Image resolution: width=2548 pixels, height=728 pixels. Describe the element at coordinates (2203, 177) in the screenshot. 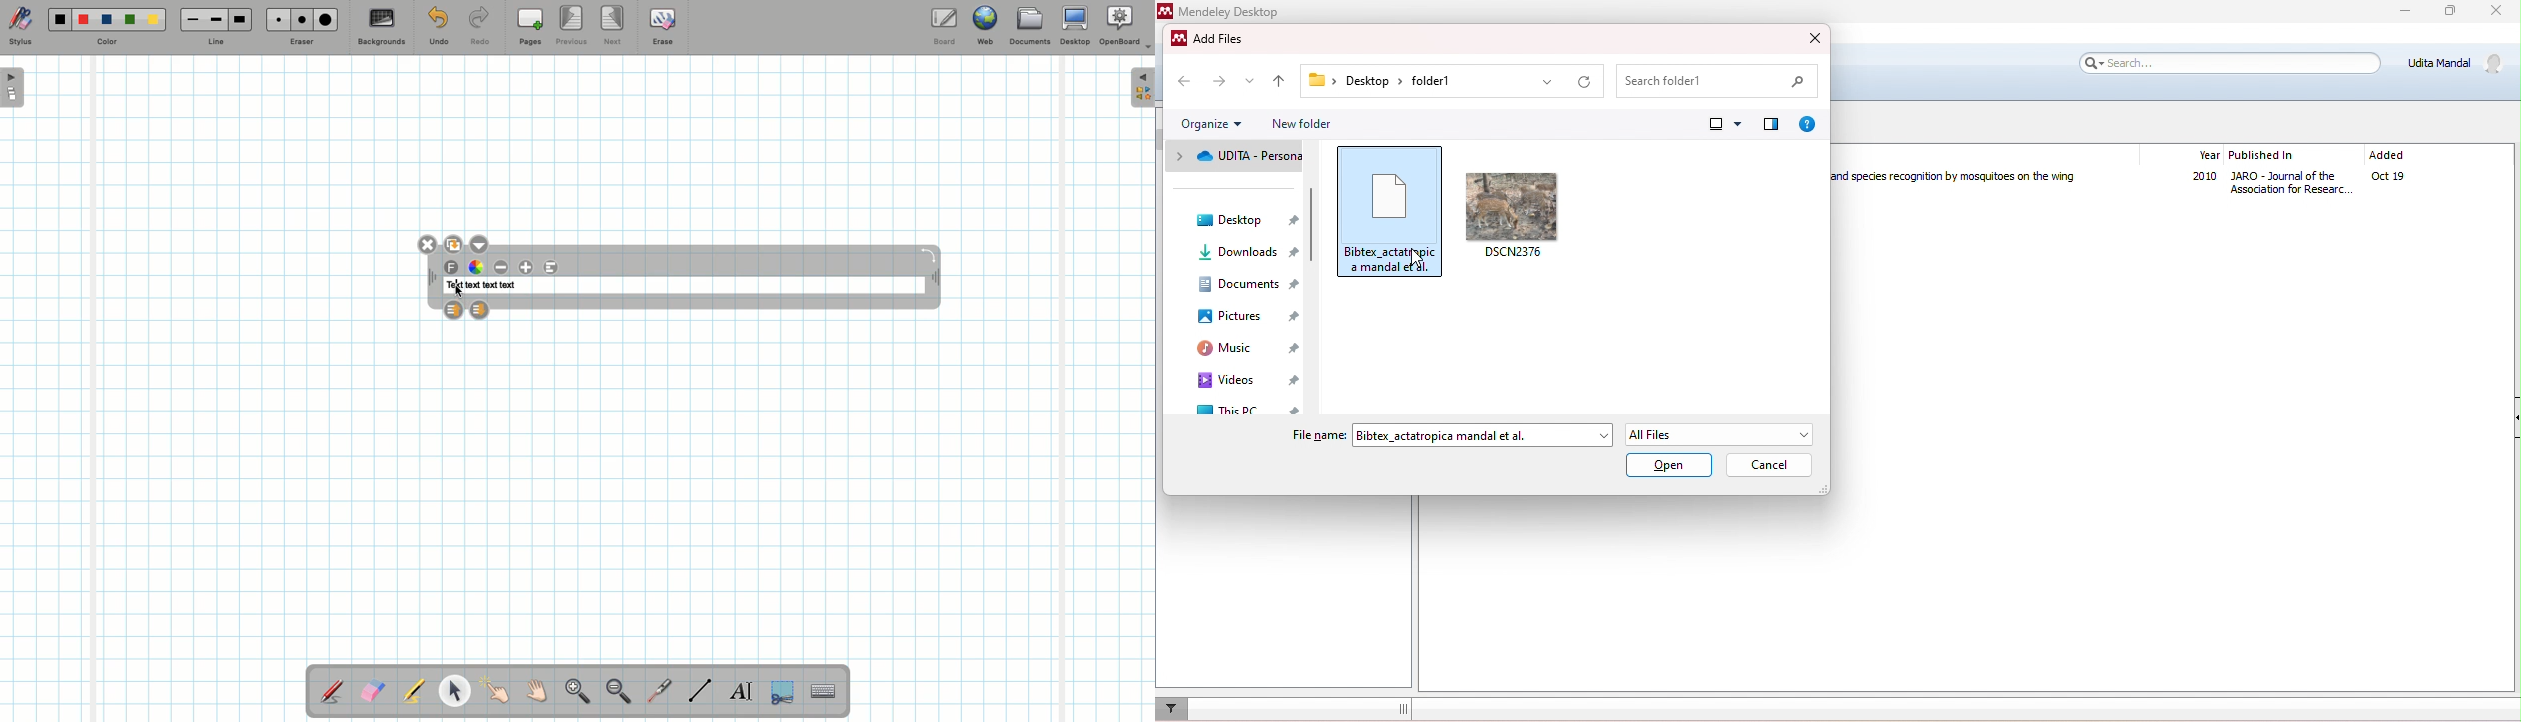

I see `2010` at that location.